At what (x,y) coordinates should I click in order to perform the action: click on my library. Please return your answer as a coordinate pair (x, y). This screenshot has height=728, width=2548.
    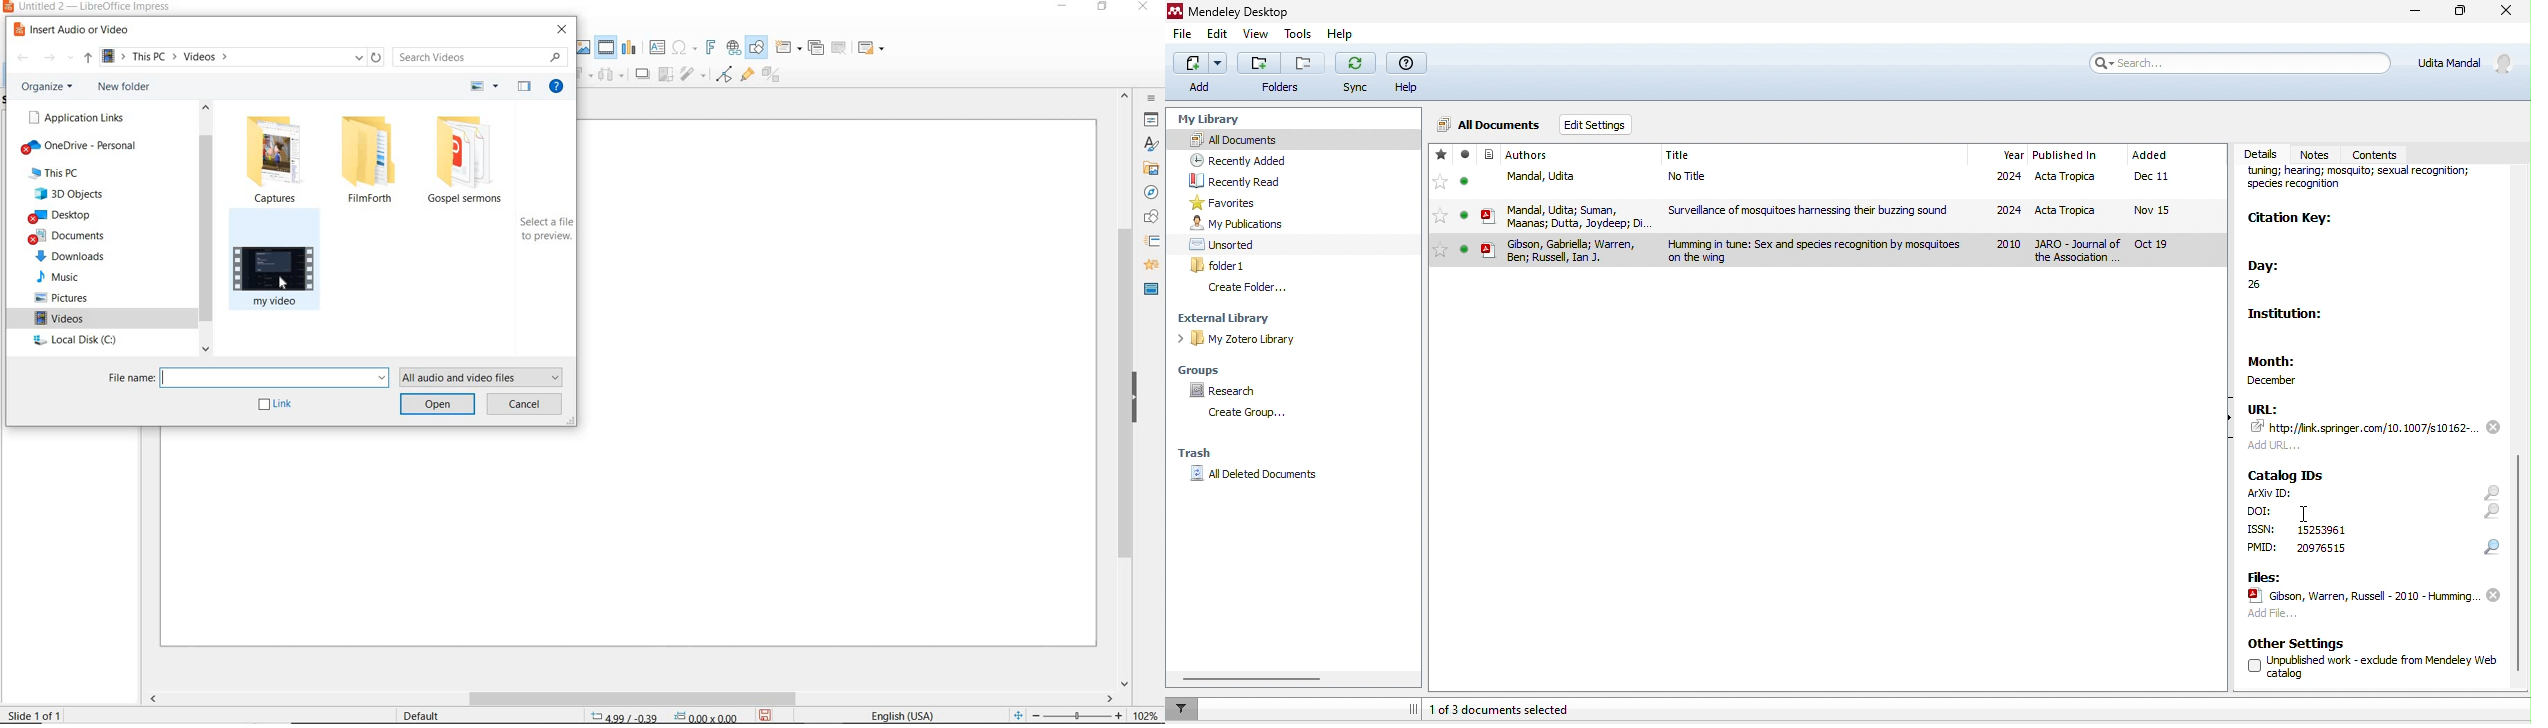
    Looking at the image, I should click on (1212, 116).